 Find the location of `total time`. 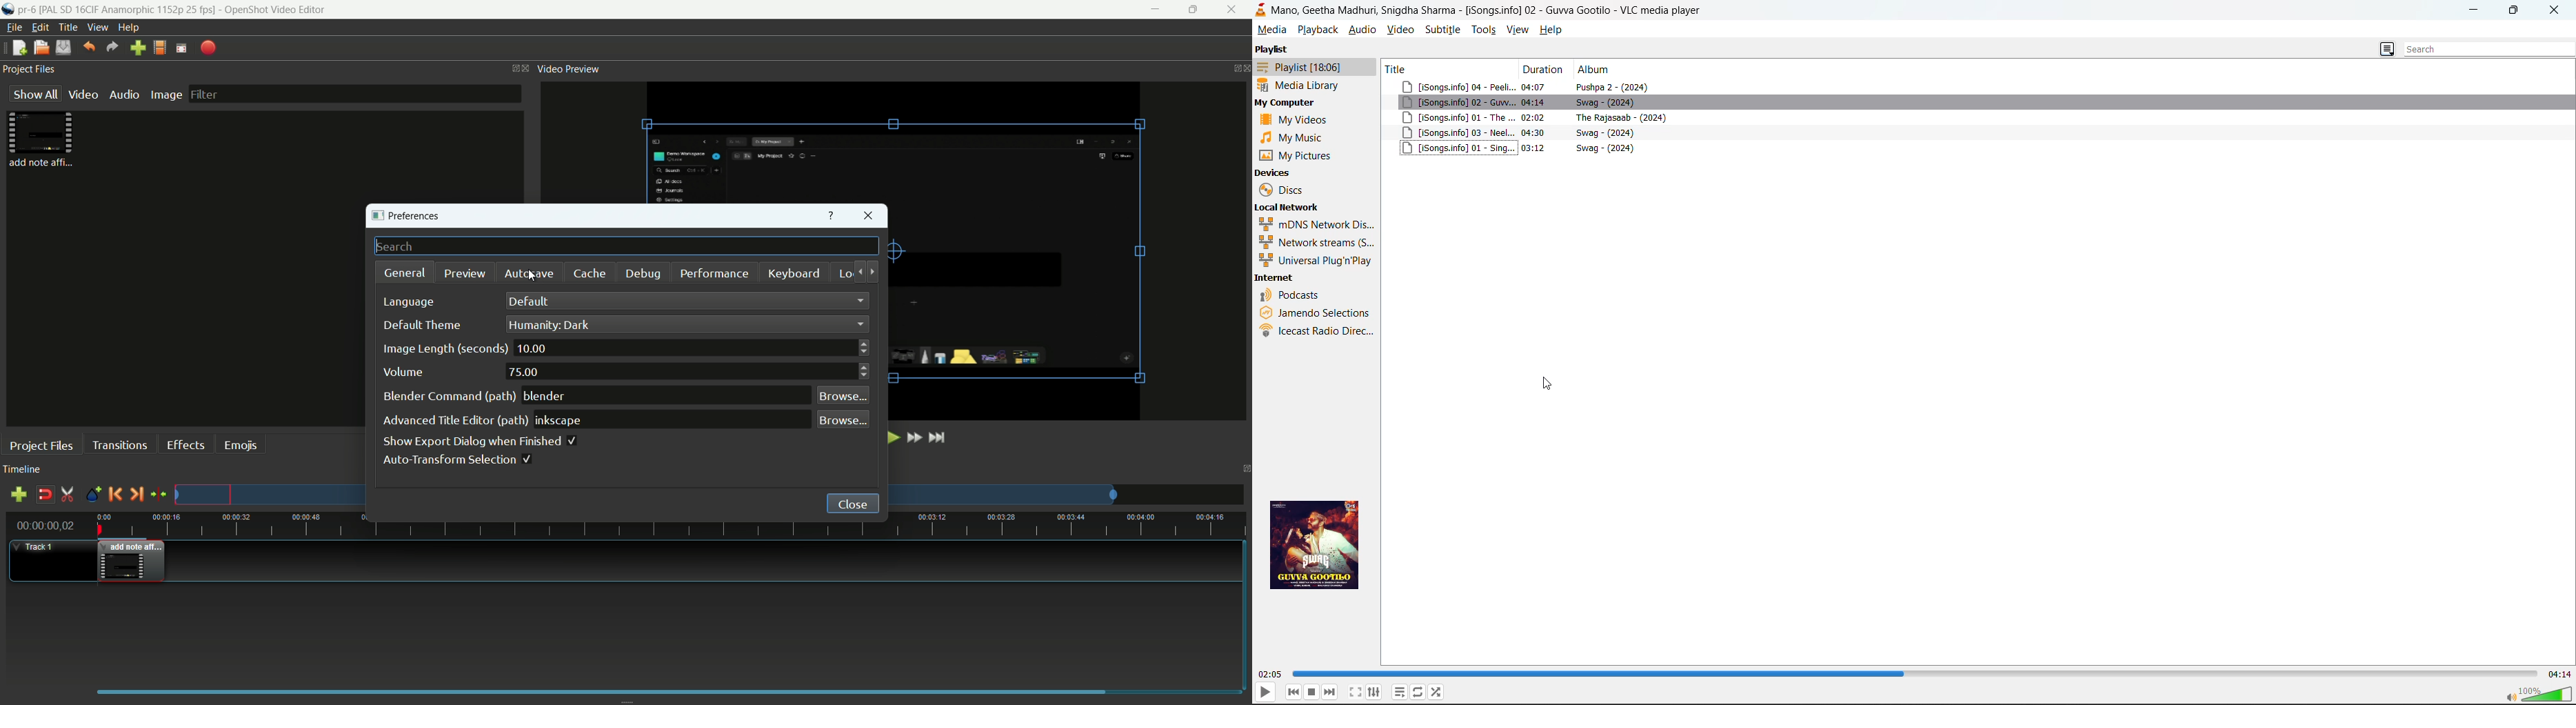

total time is located at coordinates (2559, 675).